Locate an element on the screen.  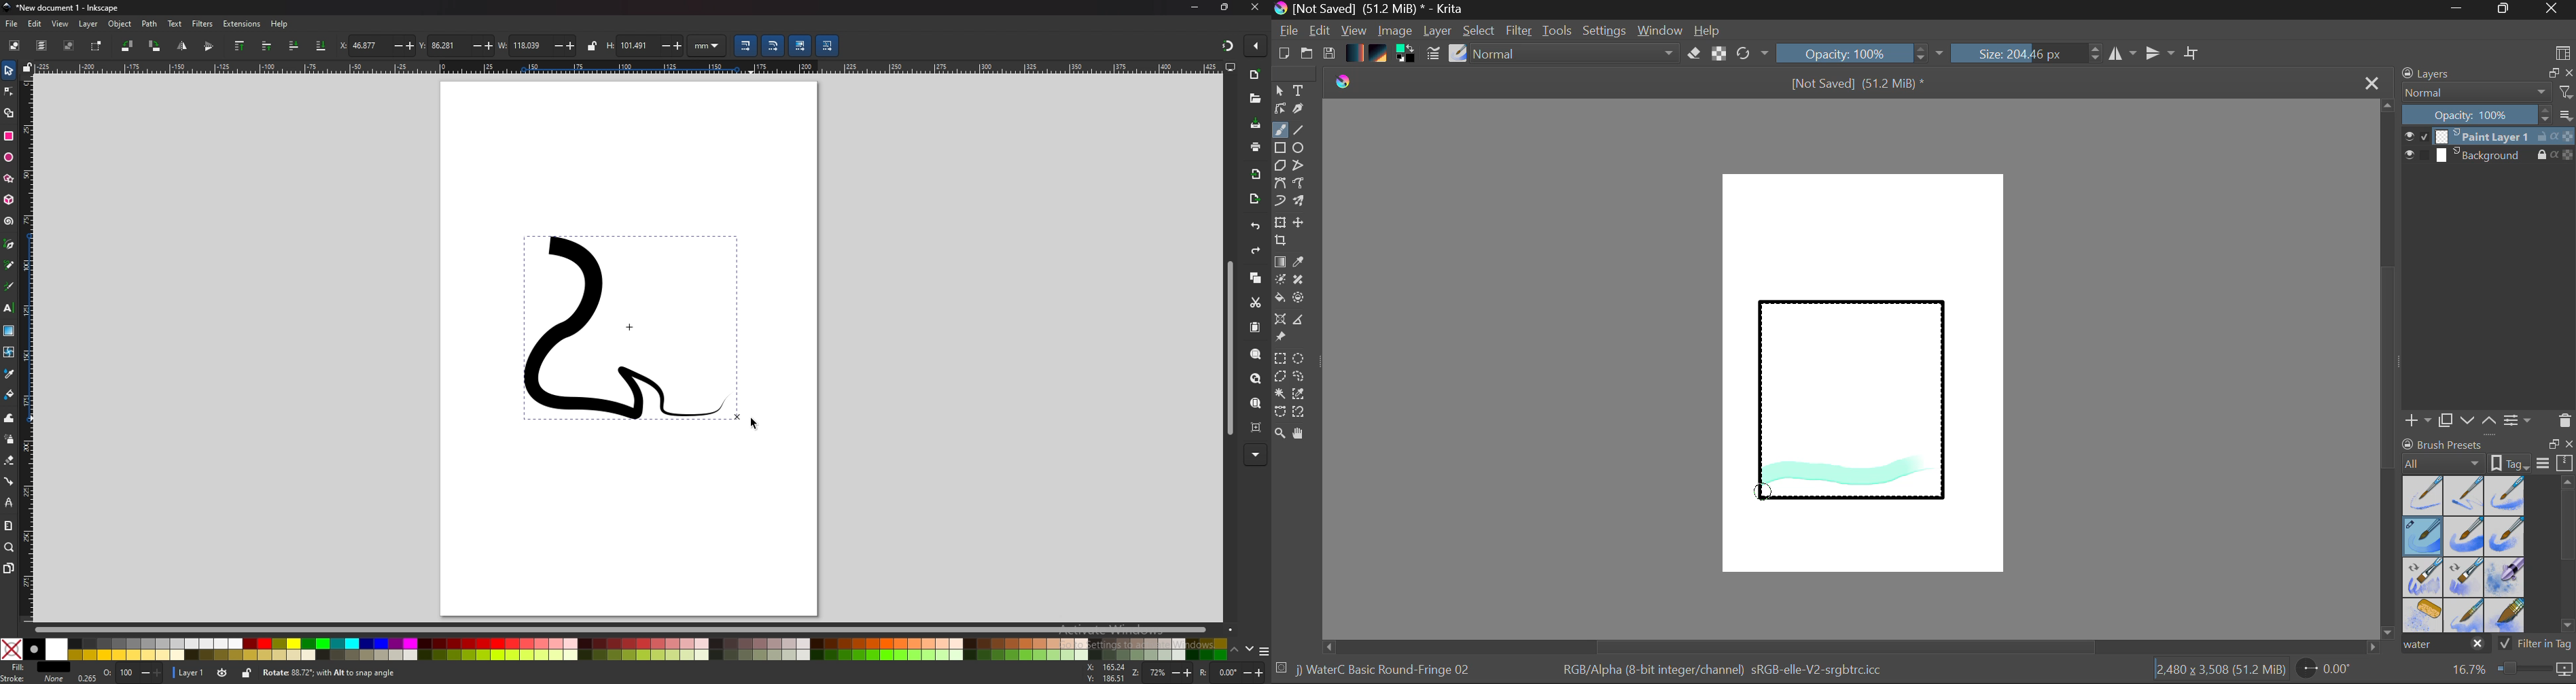
opacity is located at coordinates (120, 673).